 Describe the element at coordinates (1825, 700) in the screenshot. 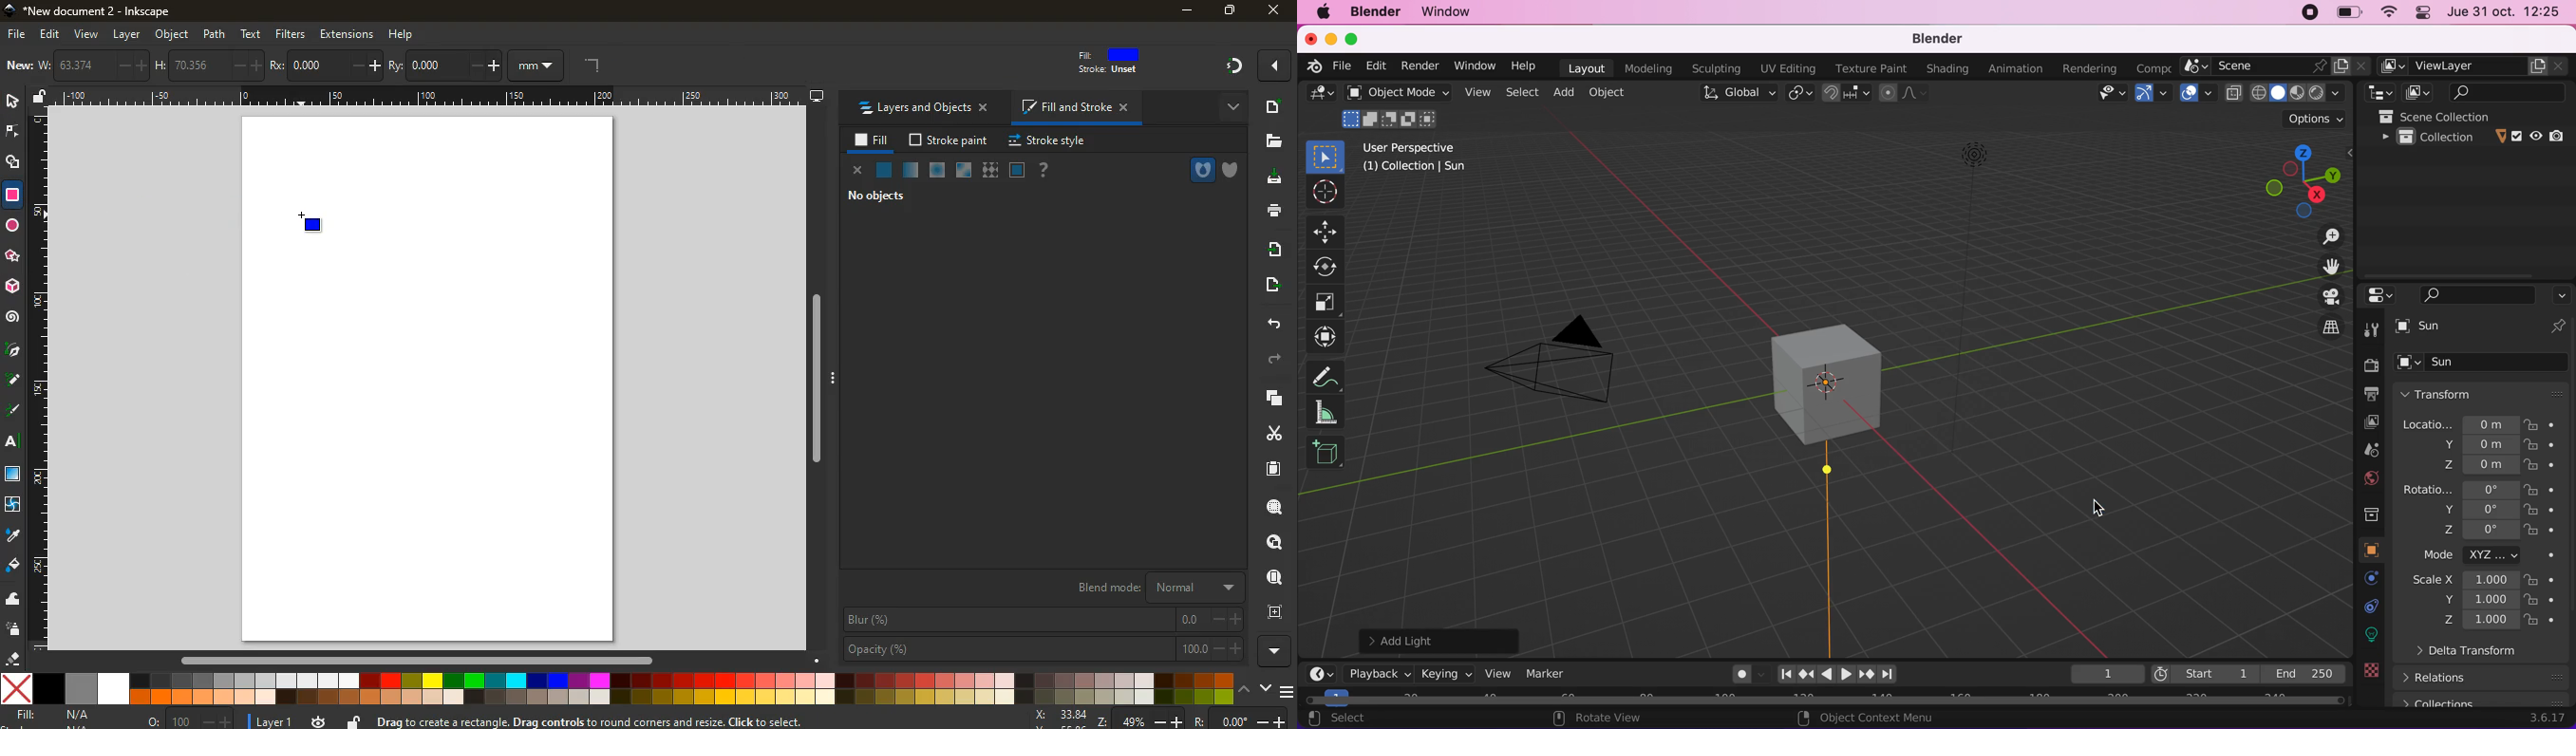

I see `horizontal slider` at that location.